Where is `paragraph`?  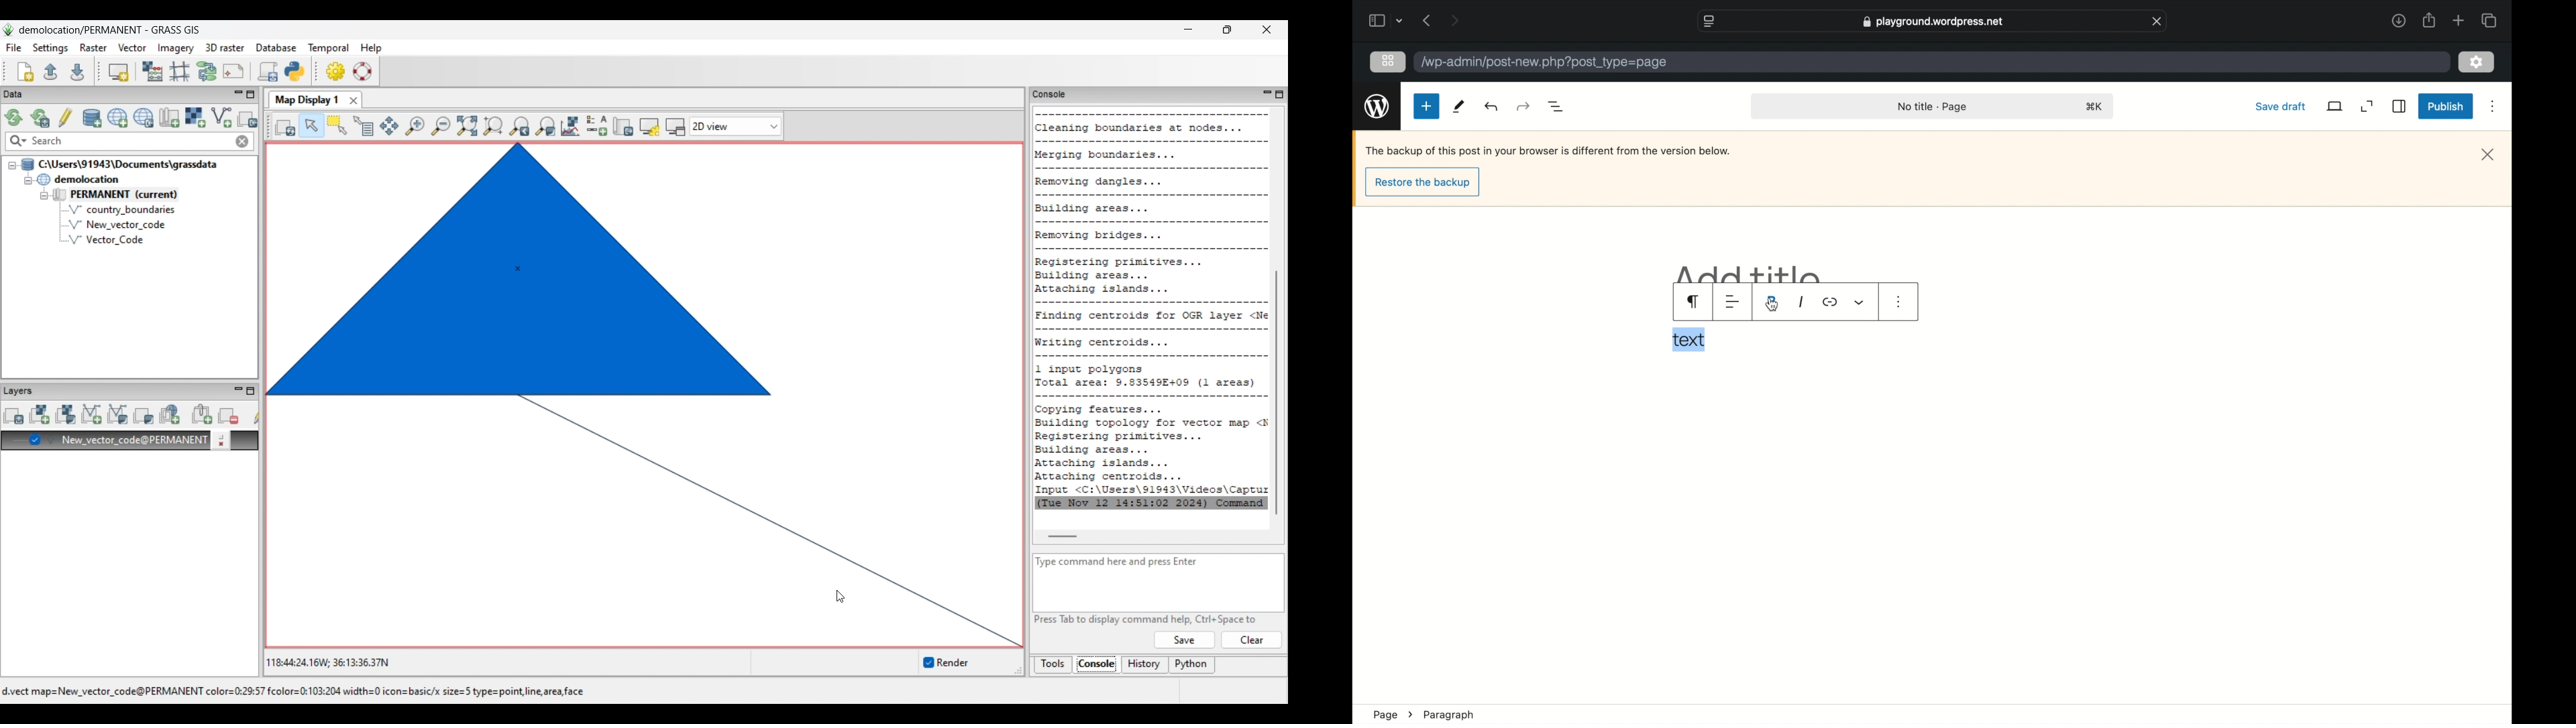 paragraph is located at coordinates (1695, 302).